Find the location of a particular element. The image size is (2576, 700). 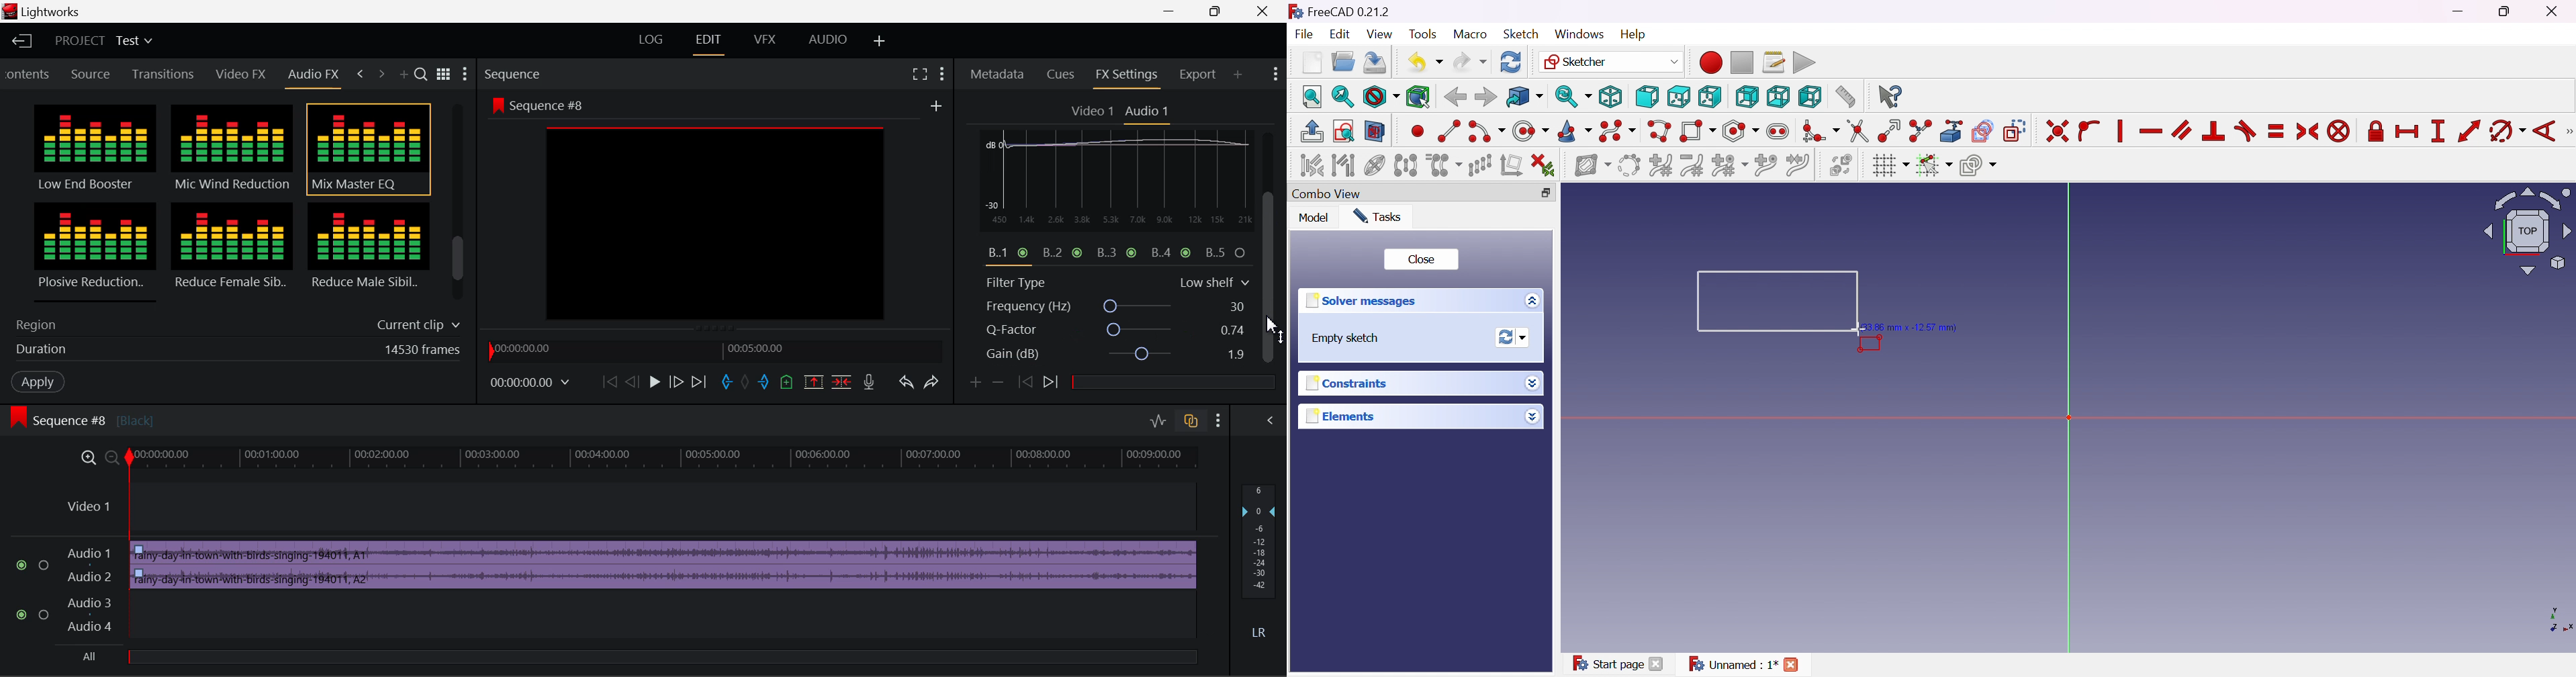

Audio FX  is located at coordinates (314, 74).